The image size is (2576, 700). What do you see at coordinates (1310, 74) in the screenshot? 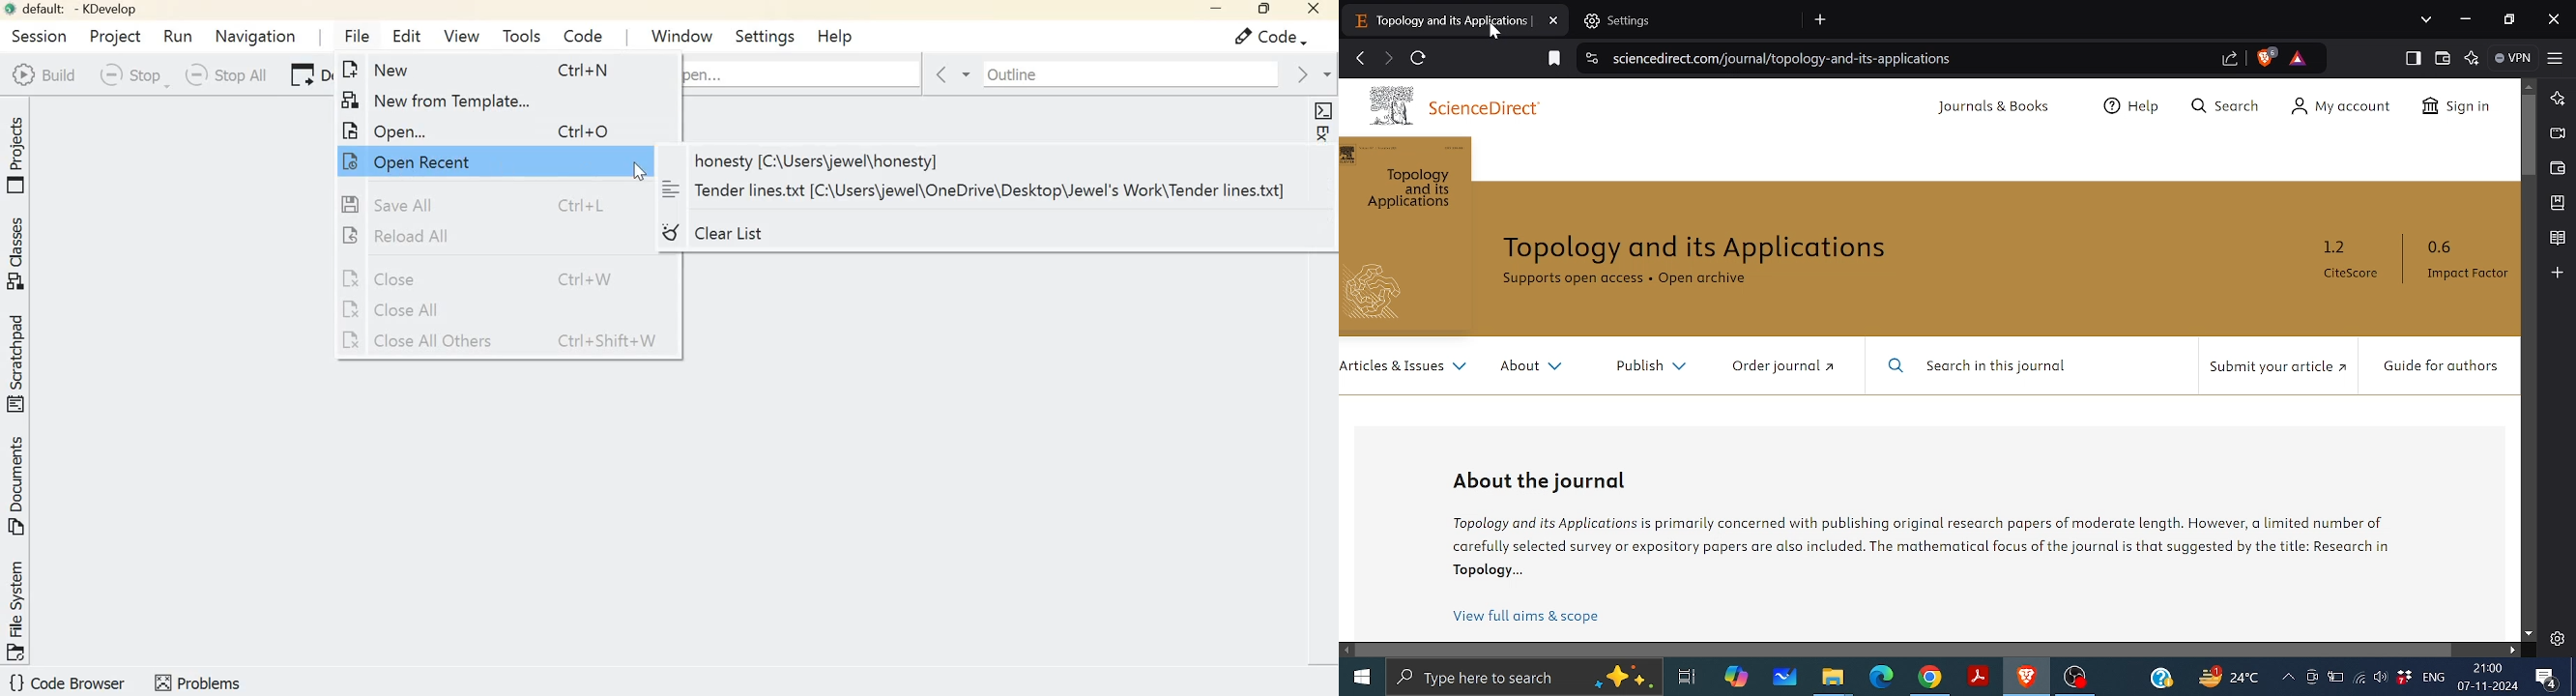
I see `Go forward in context history` at bounding box center [1310, 74].